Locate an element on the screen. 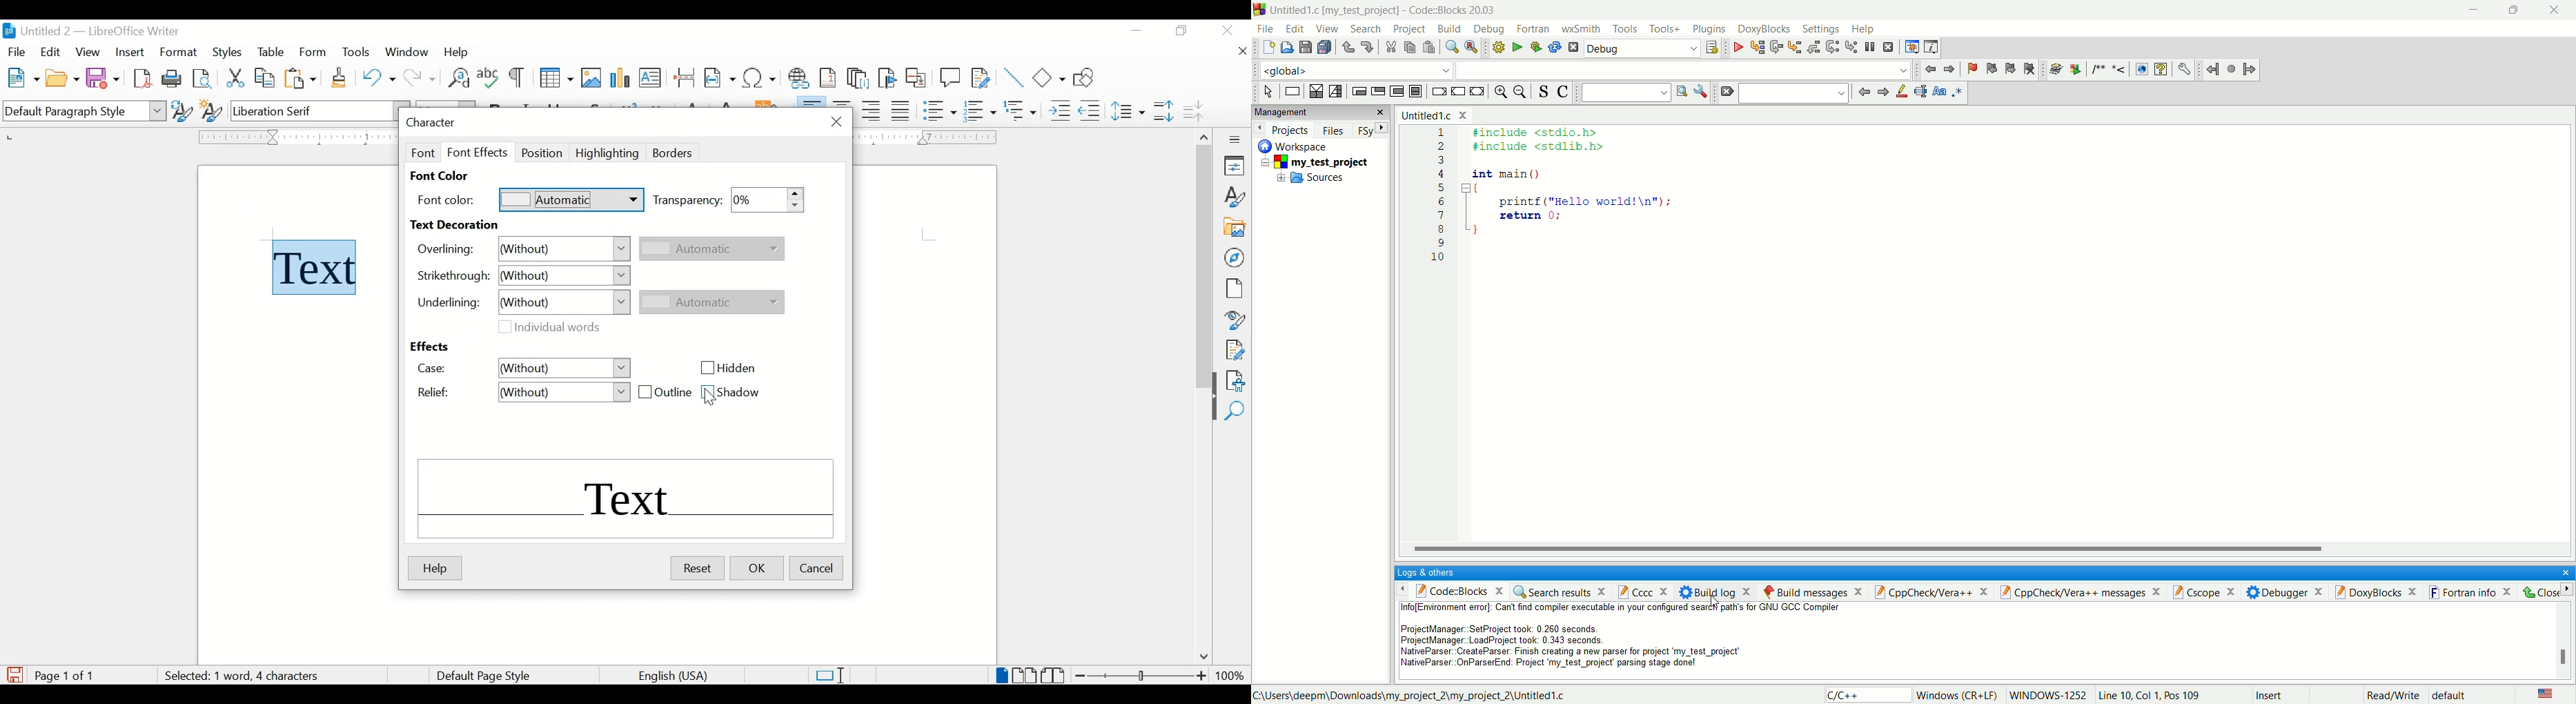  title is located at coordinates (1384, 10).